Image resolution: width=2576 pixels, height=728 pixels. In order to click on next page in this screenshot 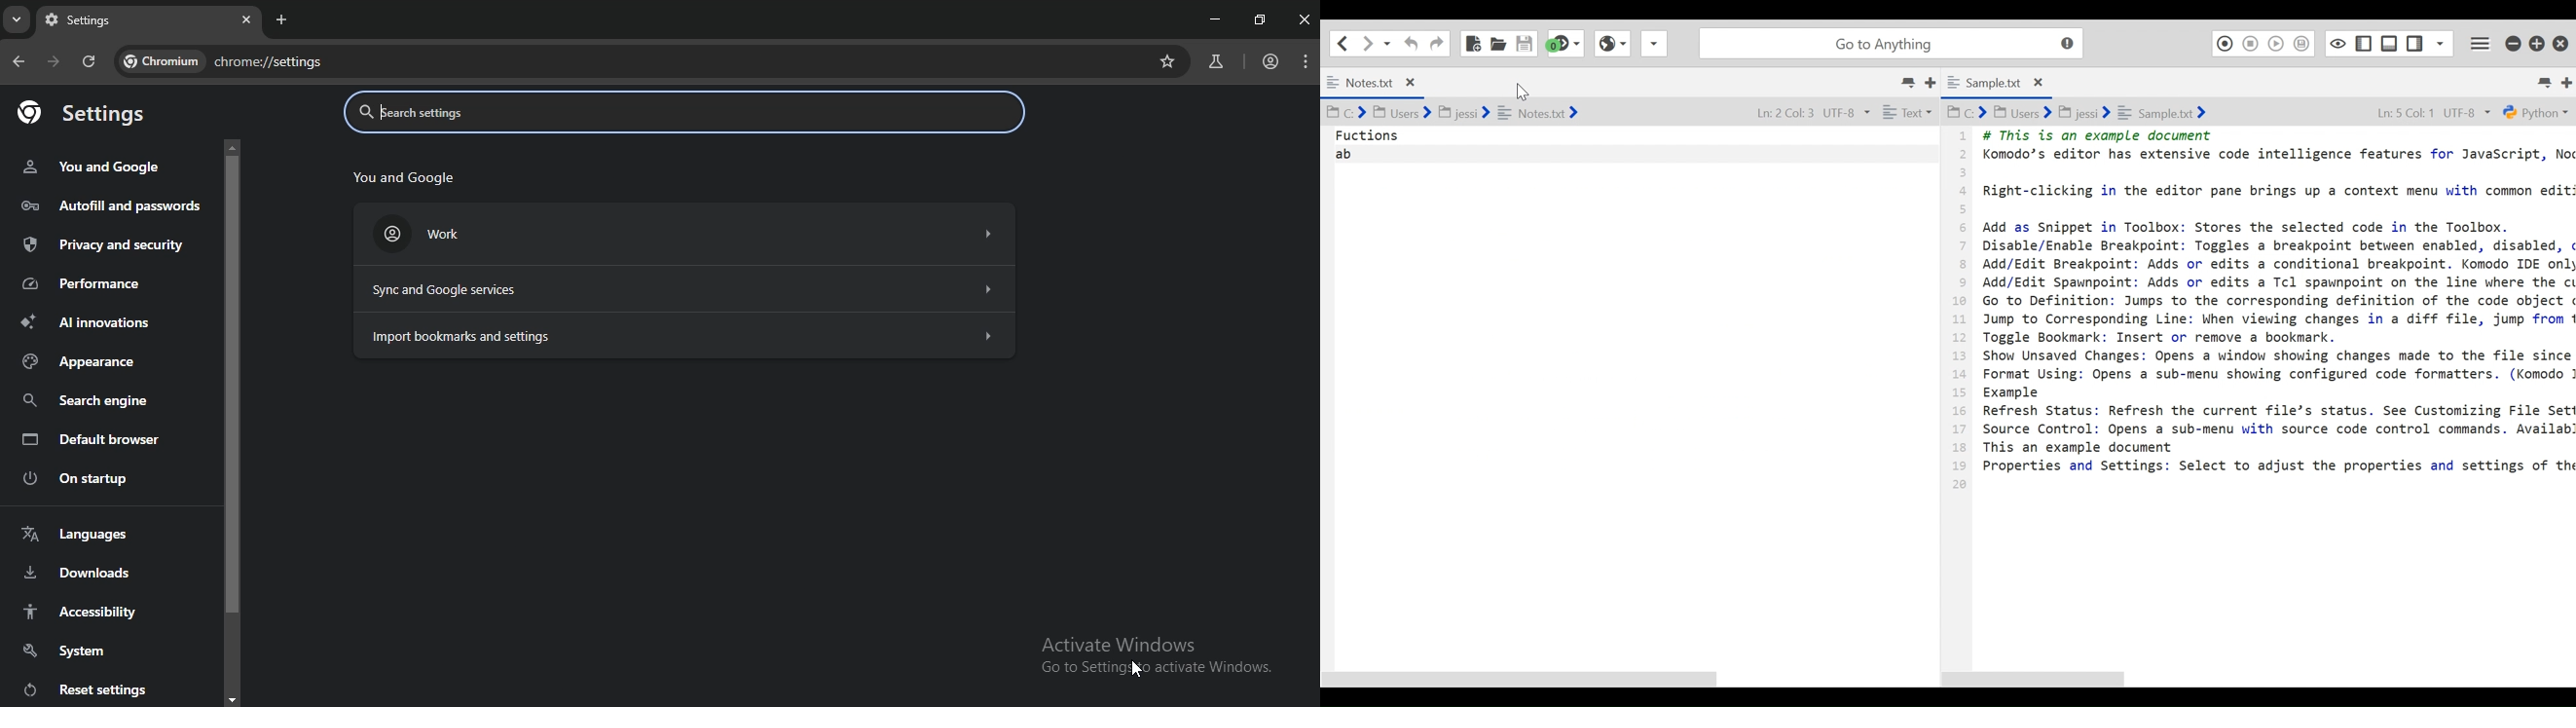, I will do `click(55, 63)`.